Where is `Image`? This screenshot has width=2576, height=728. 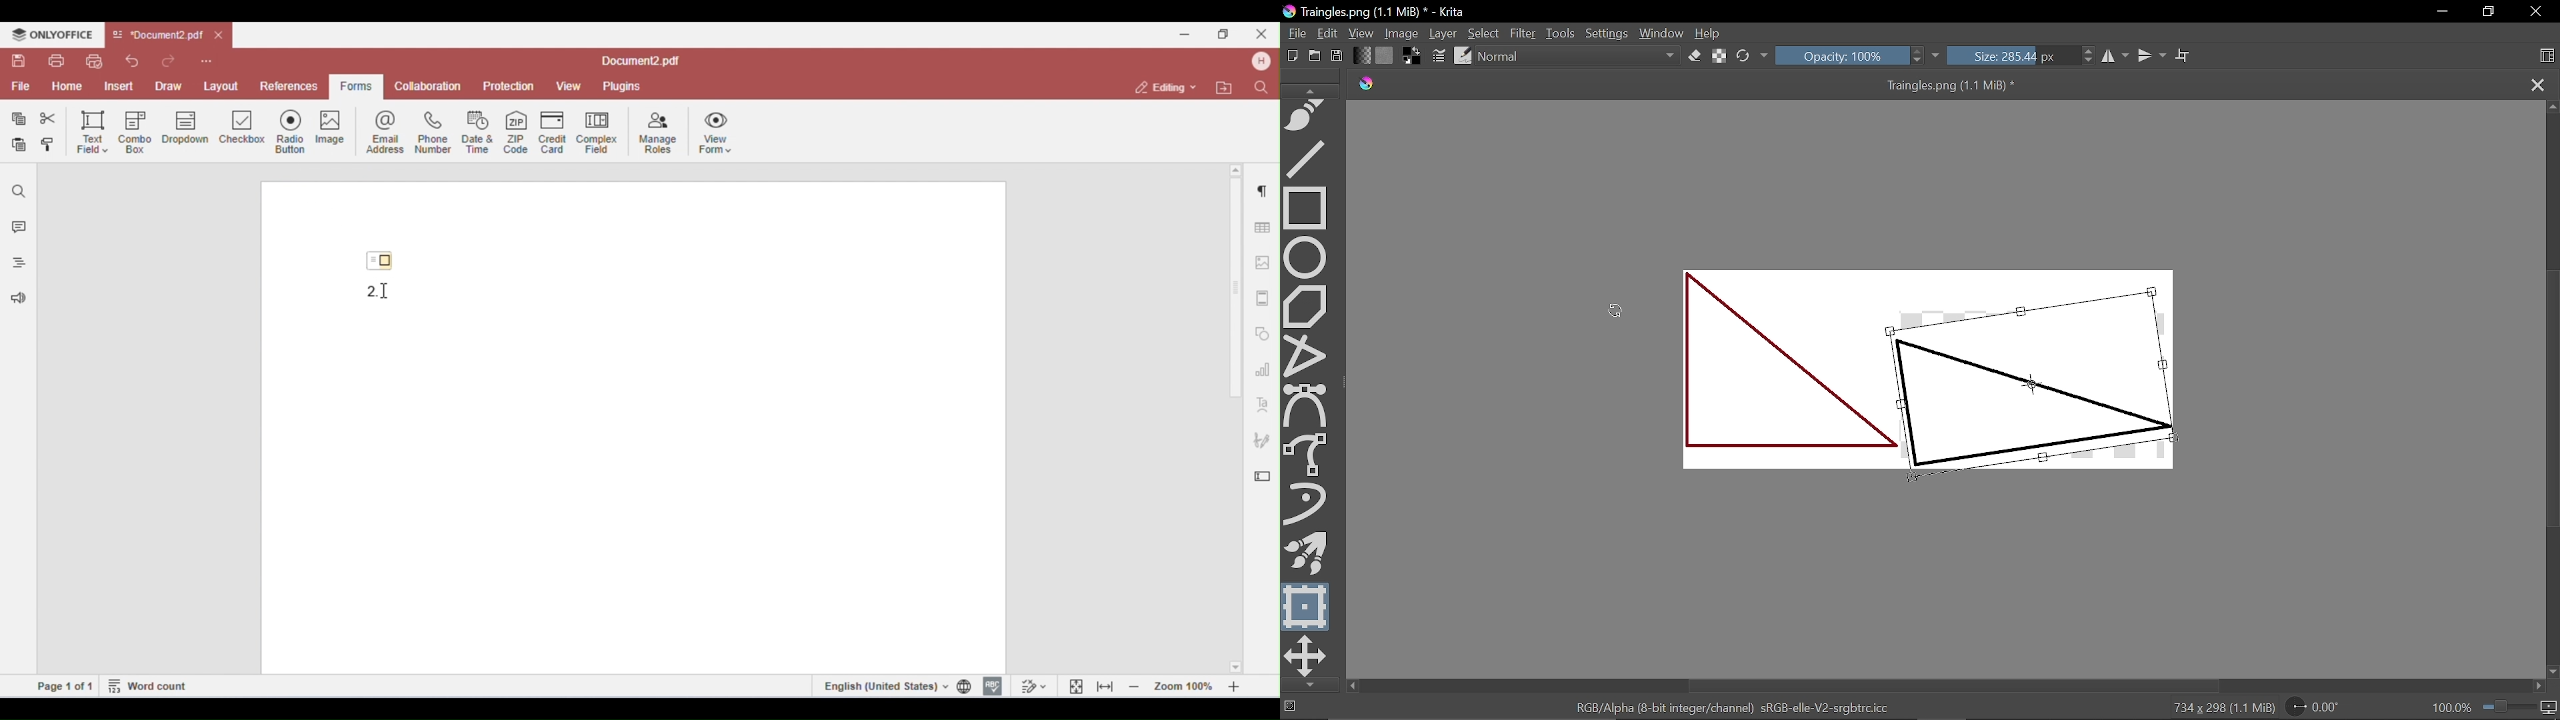 Image is located at coordinates (1403, 33).